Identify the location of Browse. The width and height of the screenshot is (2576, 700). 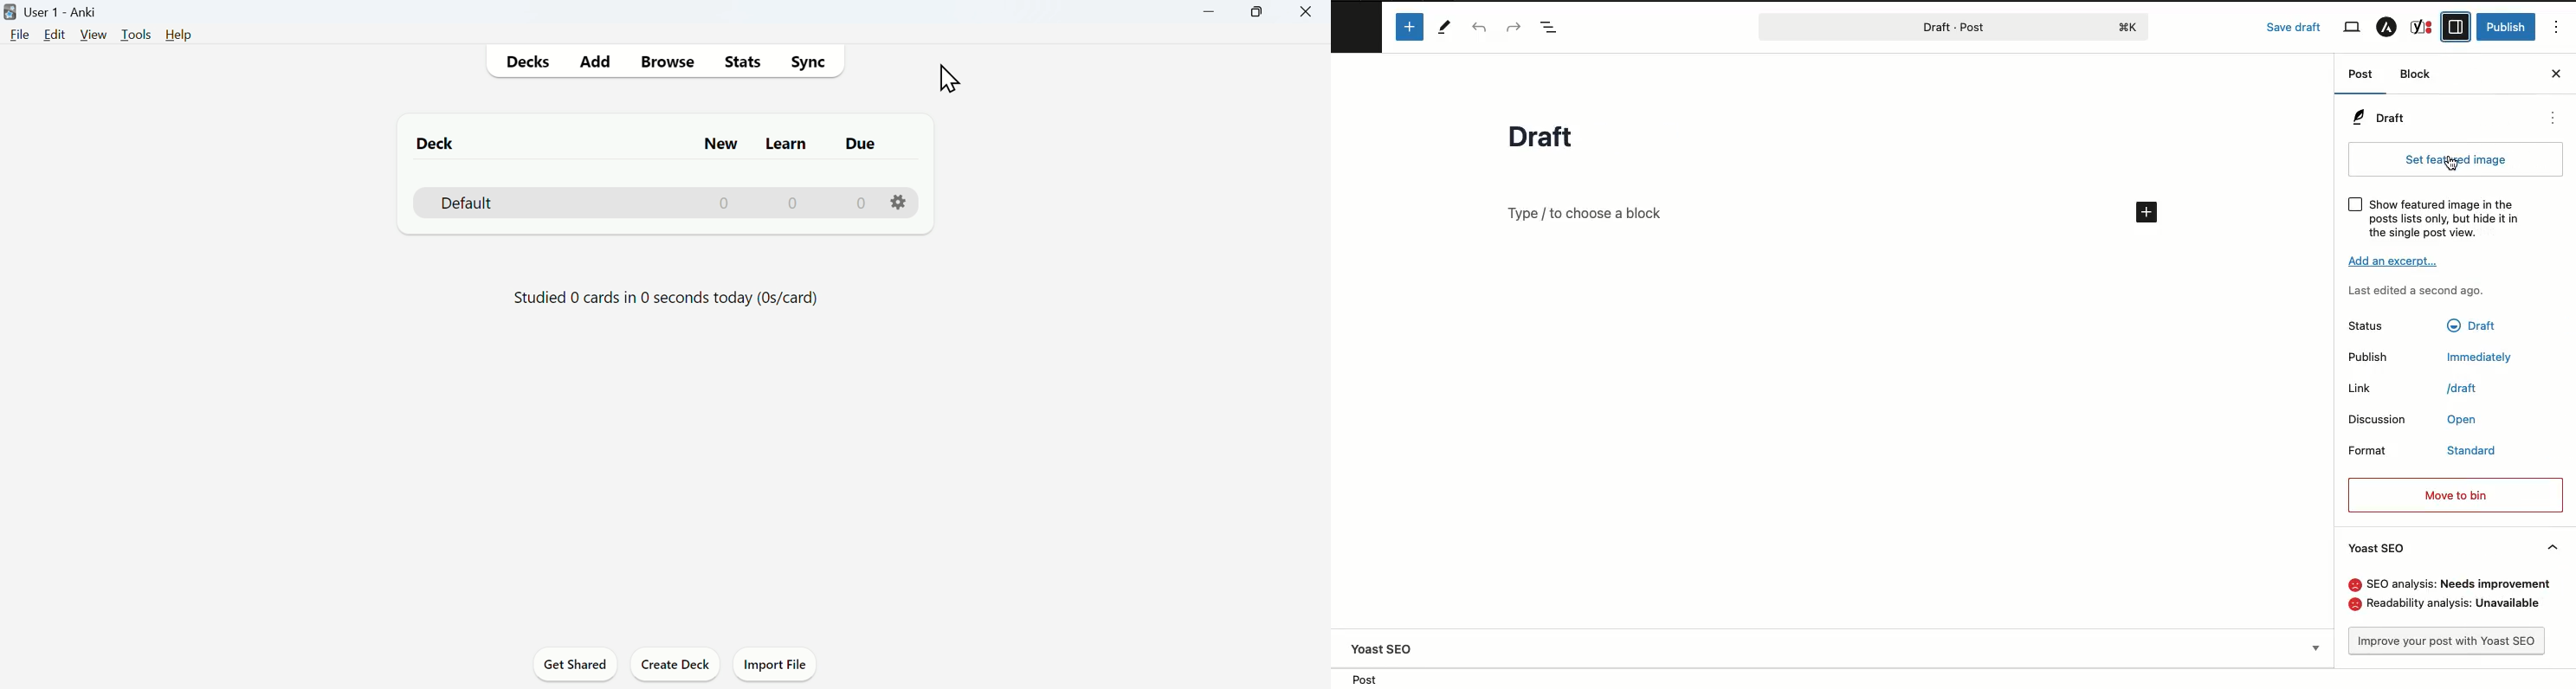
(666, 61).